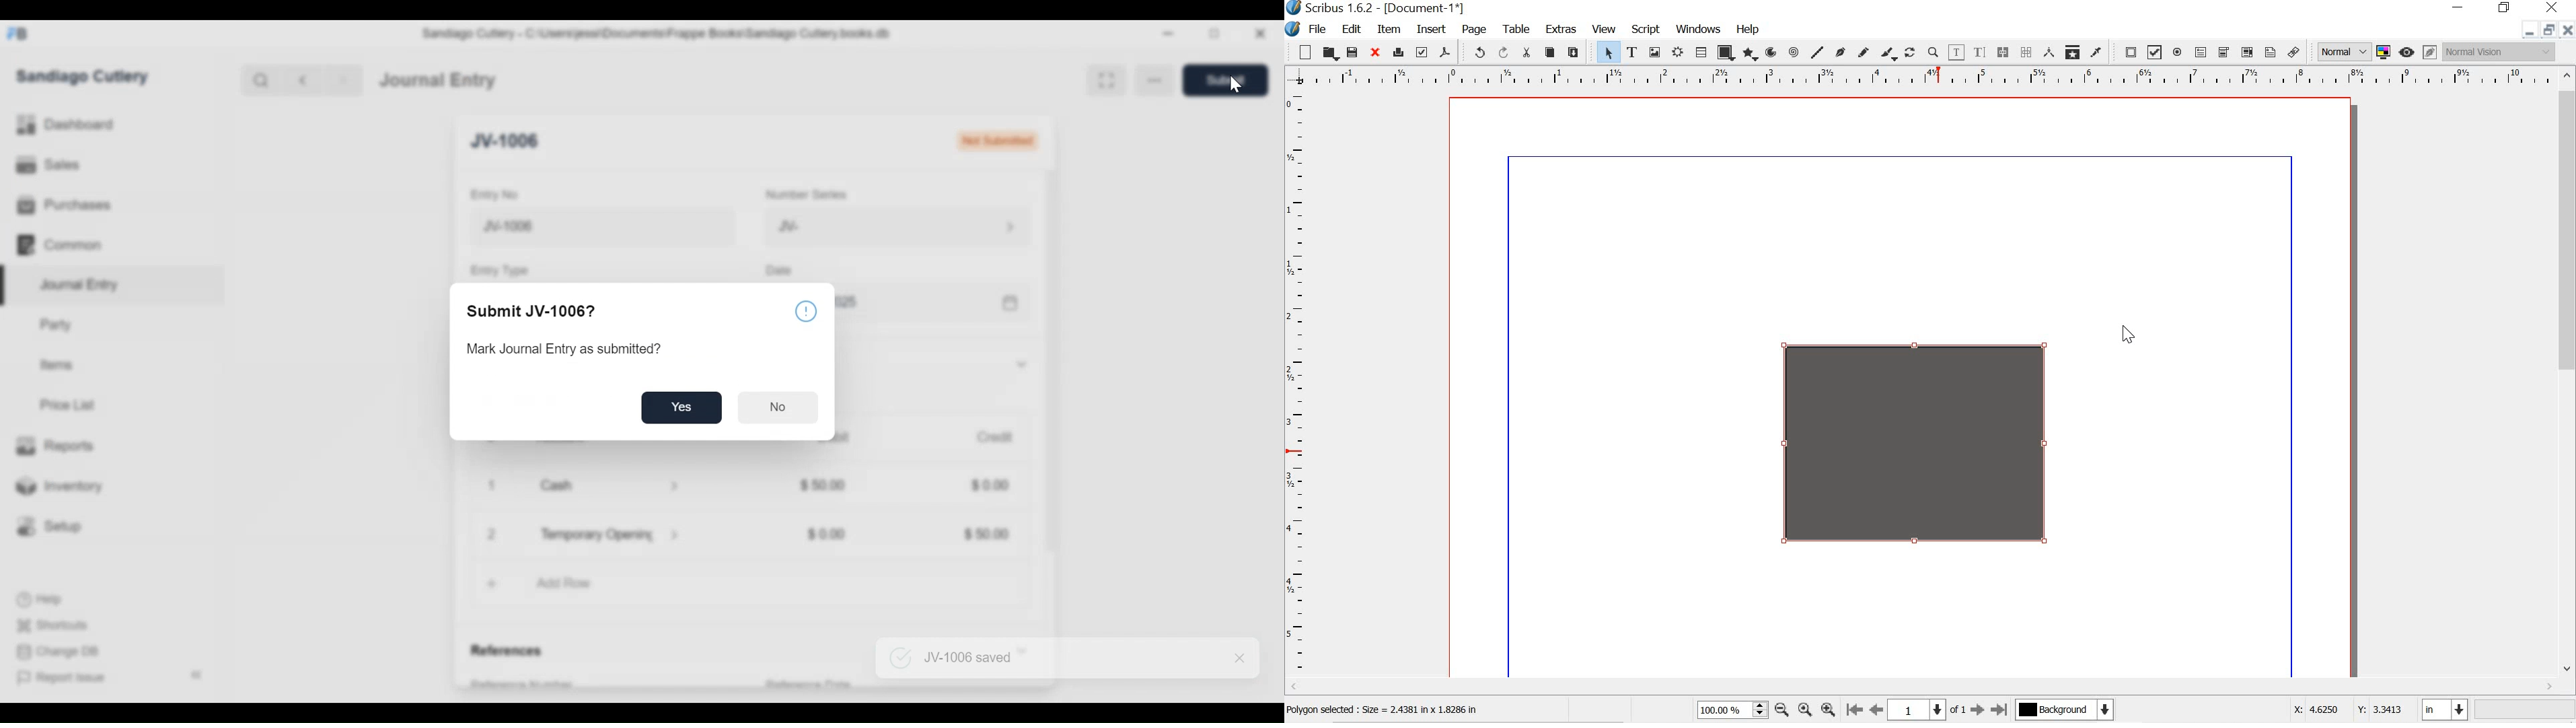  What do you see at coordinates (682, 406) in the screenshot?
I see `Yes` at bounding box center [682, 406].